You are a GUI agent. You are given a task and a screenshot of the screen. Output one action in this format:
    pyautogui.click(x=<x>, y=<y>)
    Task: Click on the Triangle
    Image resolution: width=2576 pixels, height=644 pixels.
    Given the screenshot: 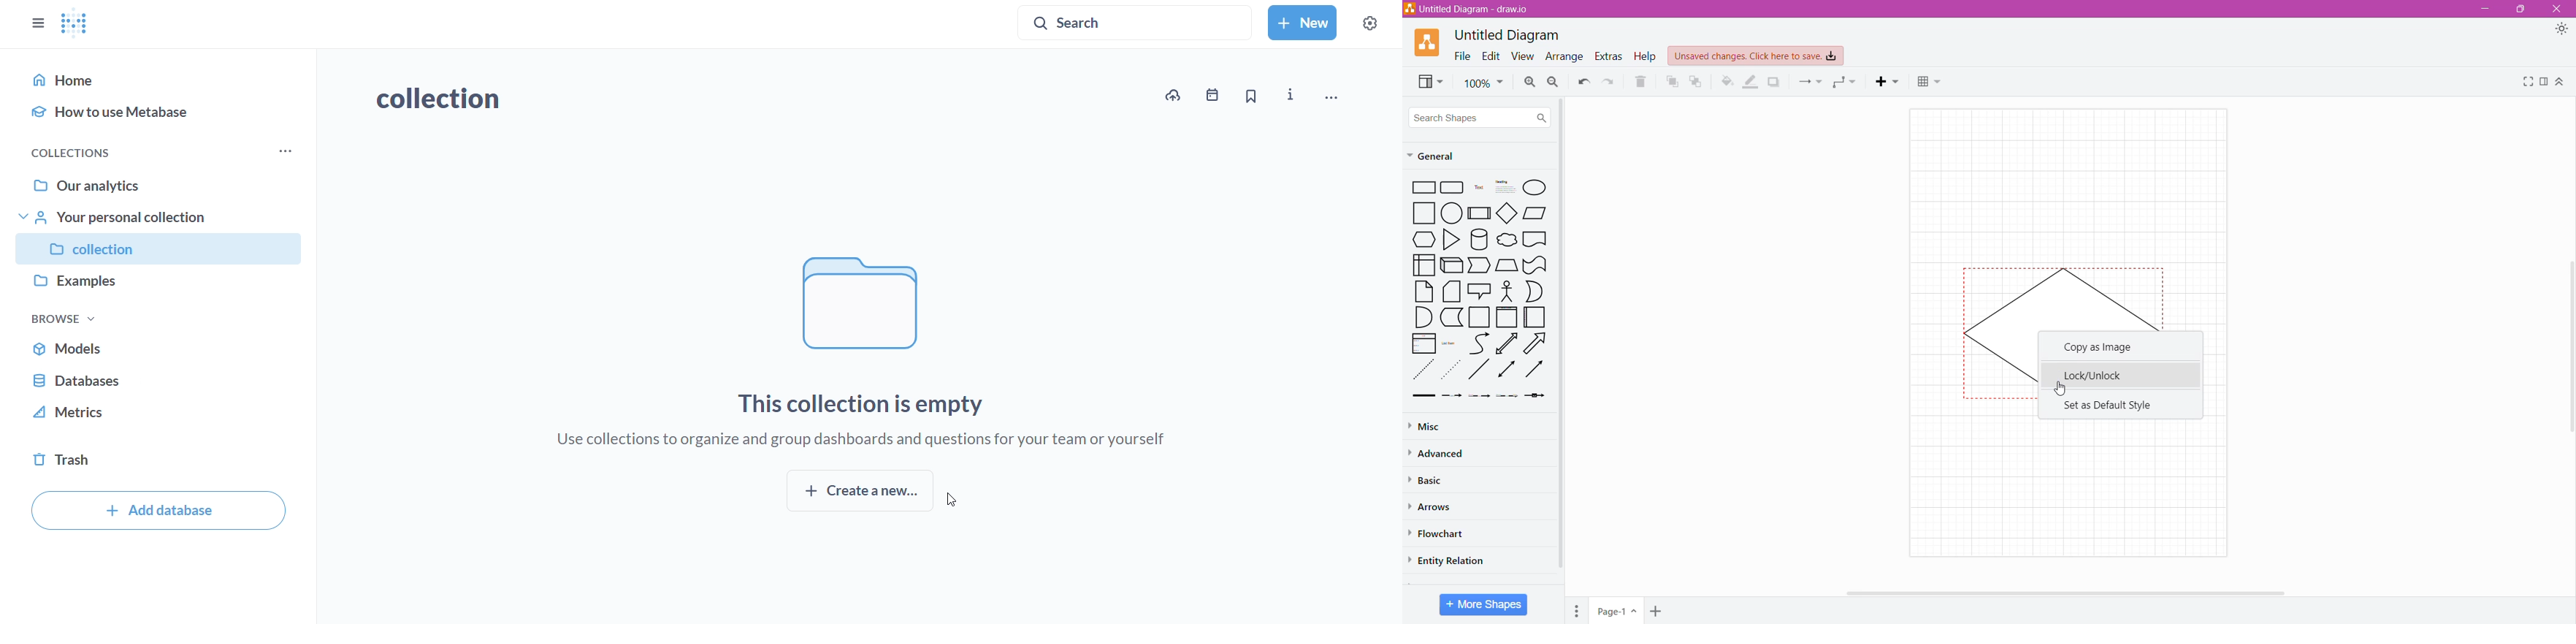 What is the action you would take?
    pyautogui.click(x=1450, y=241)
    